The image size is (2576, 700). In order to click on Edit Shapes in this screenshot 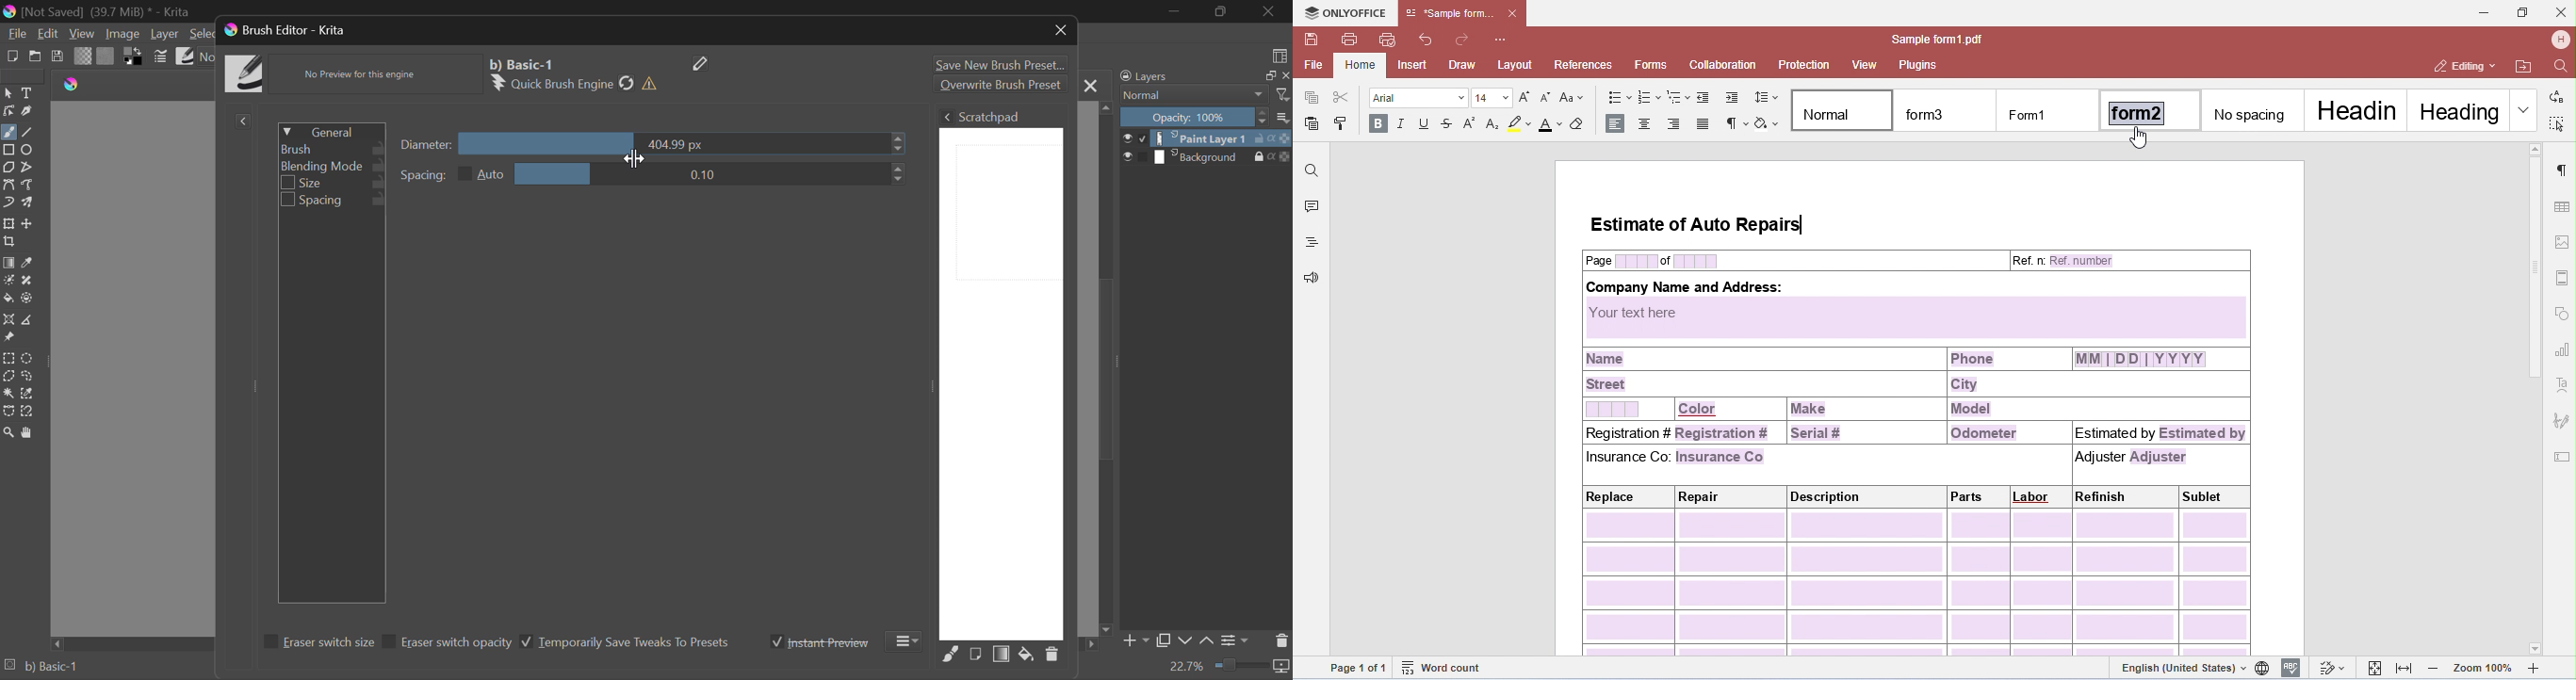, I will do `click(8, 110)`.